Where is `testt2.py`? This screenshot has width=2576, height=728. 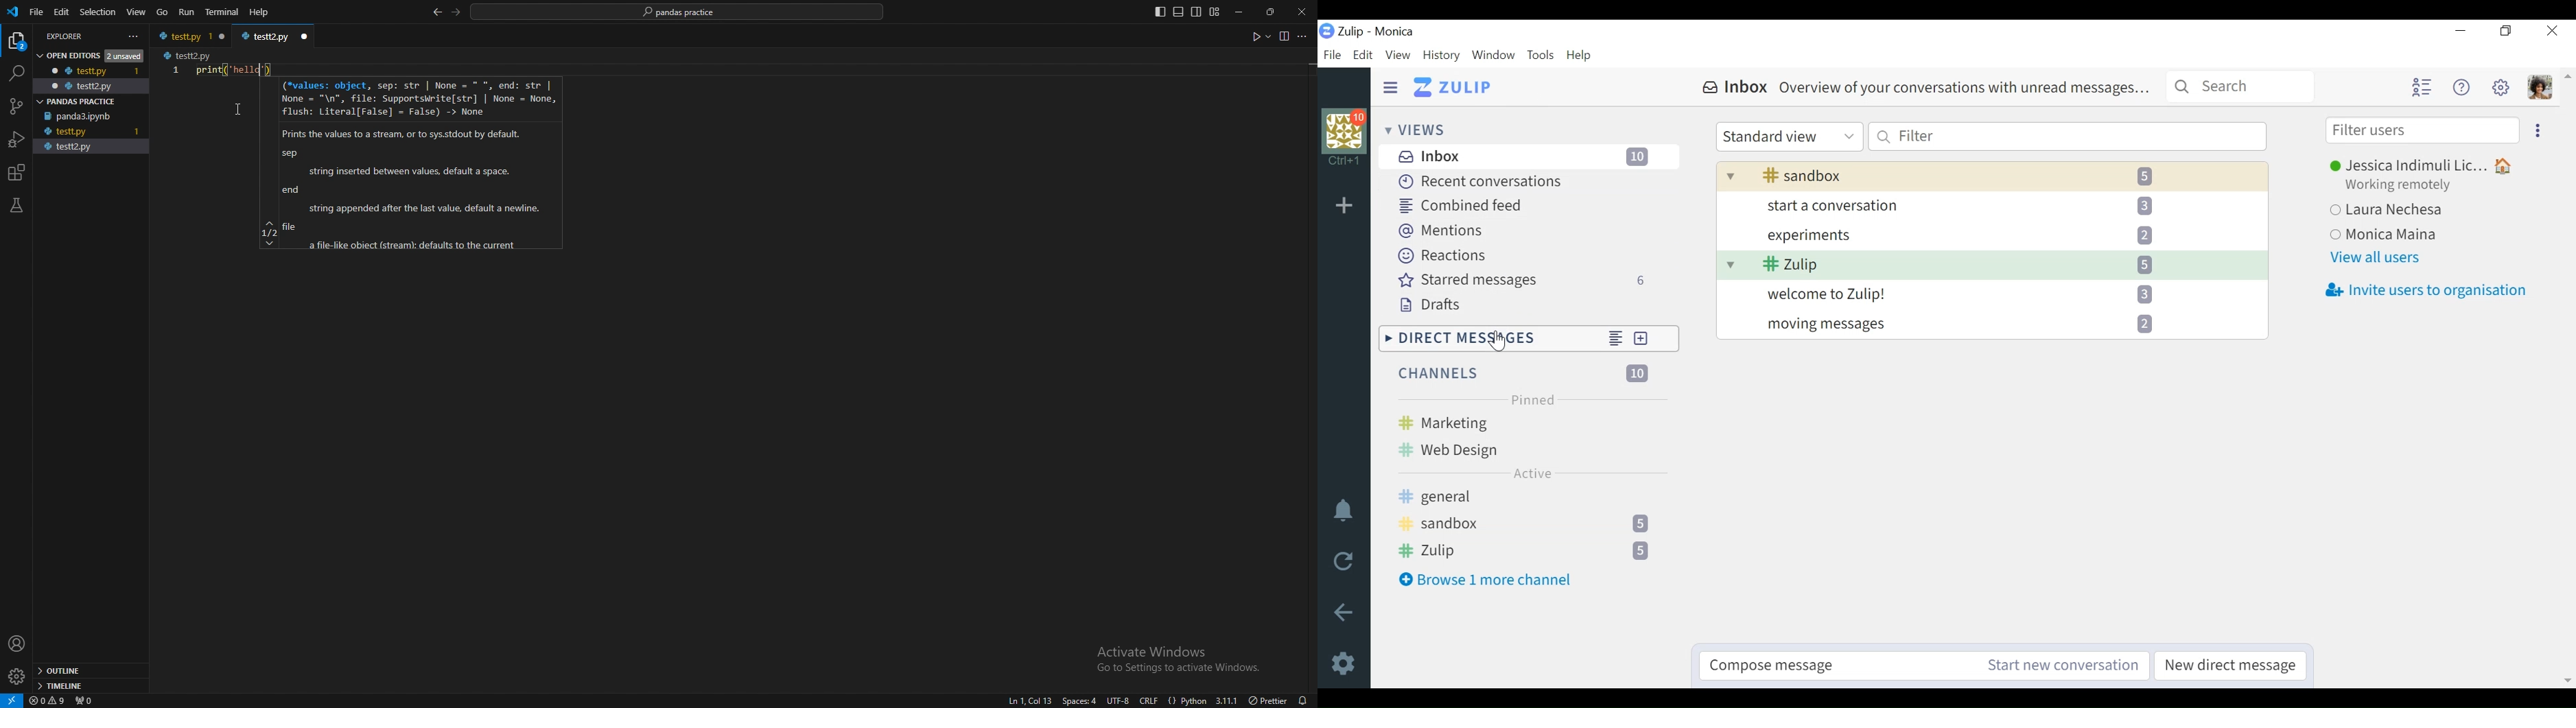
testt2.py is located at coordinates (266, 34).